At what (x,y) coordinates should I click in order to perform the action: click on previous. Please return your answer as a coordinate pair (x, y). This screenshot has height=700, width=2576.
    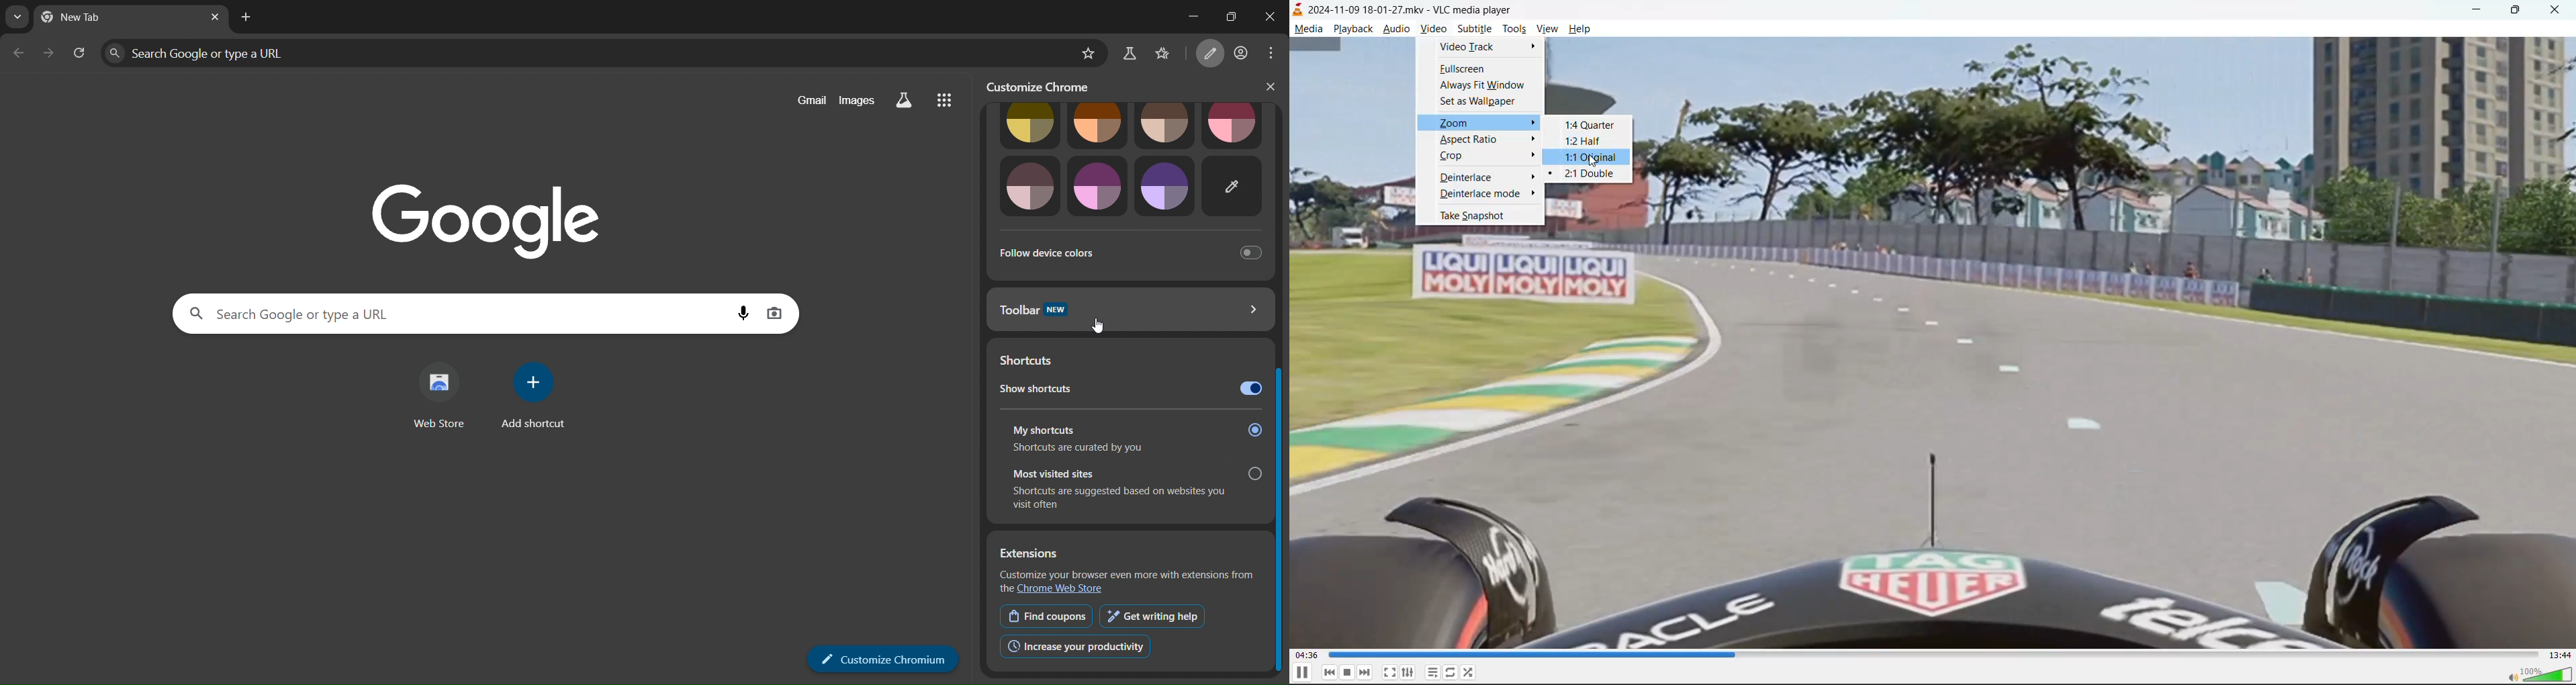
    Looking at the image, I should click on (1330, 672).